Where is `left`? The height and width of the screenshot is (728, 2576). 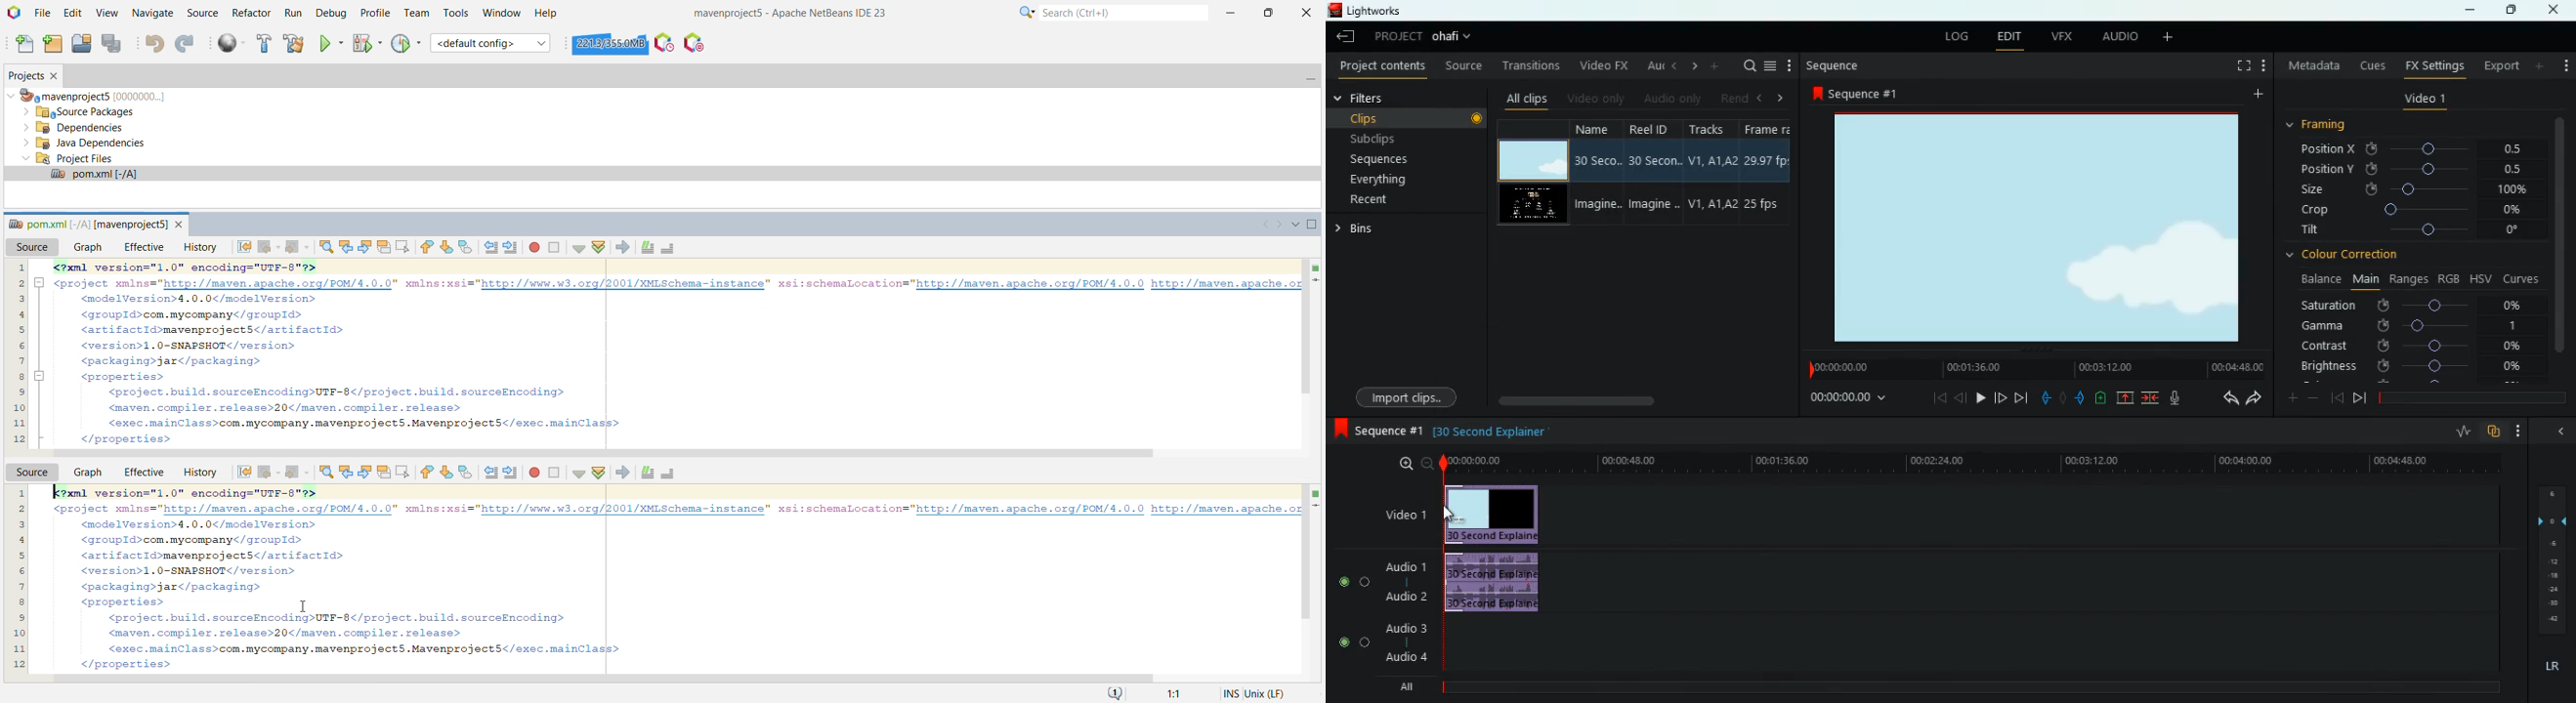
left is located at coordinates (1671, 66).